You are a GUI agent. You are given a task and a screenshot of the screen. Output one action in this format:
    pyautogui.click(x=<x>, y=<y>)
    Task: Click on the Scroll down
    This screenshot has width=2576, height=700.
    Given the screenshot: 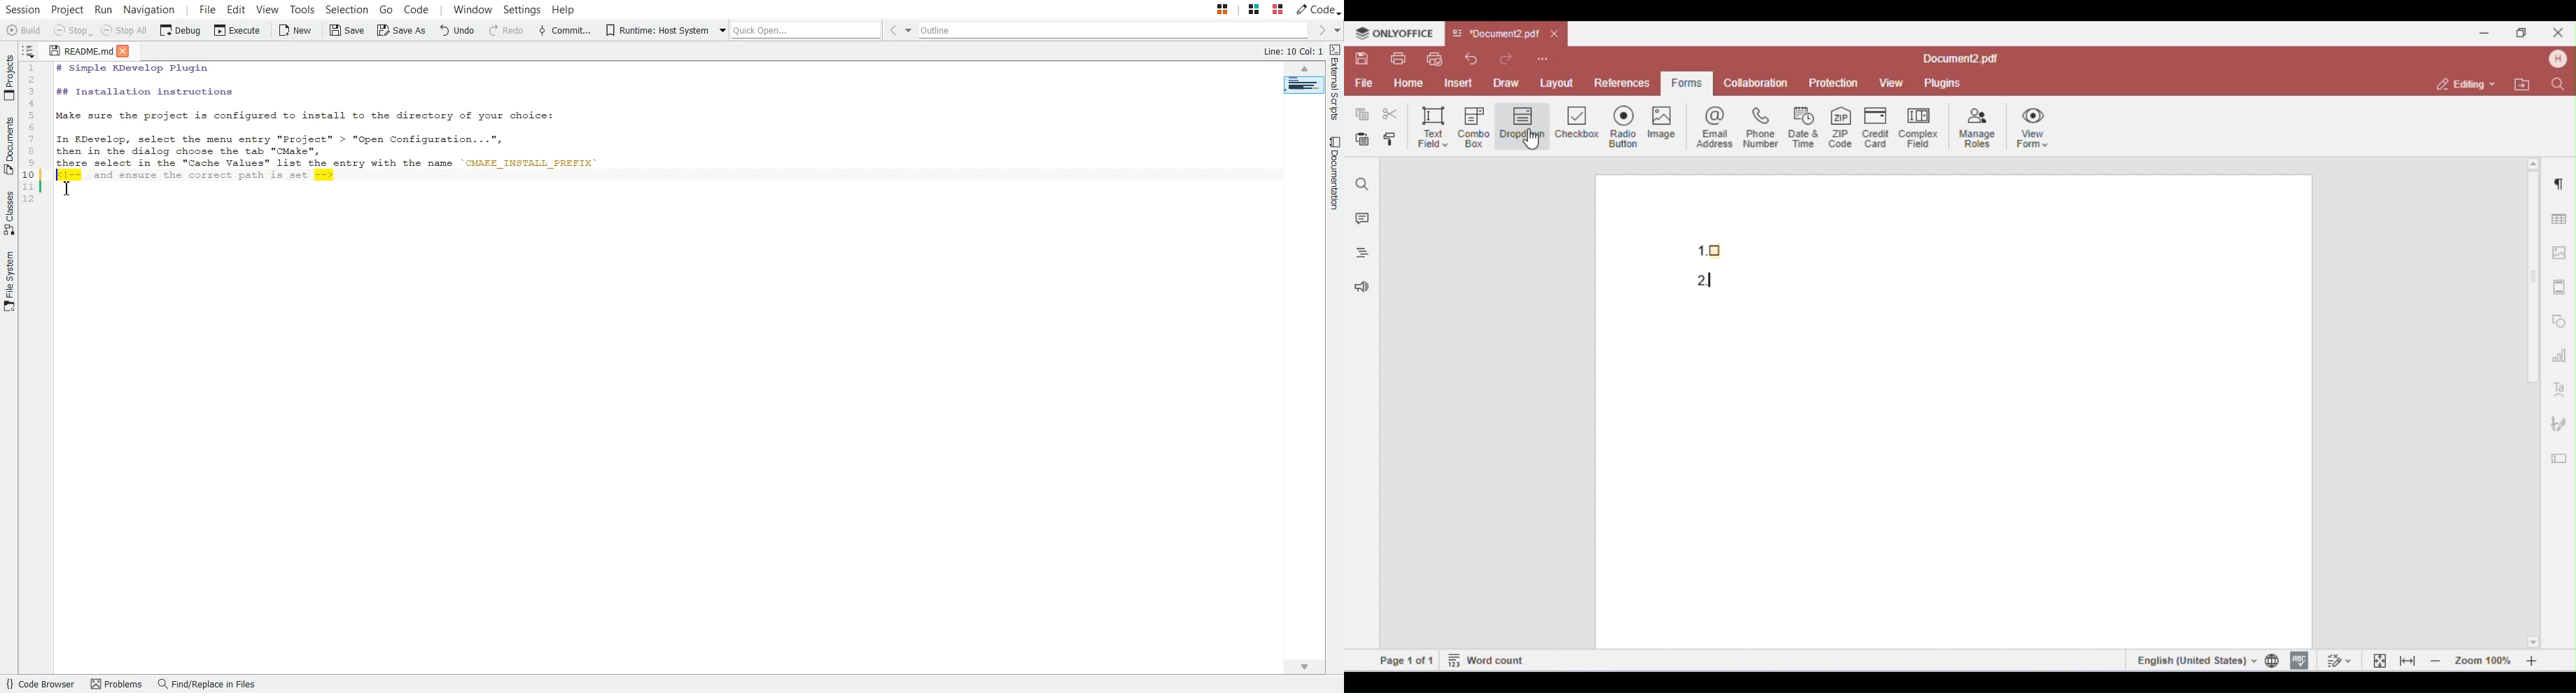 What is the action you would take?
    pyautogui.click(x=1303, y=666)
    